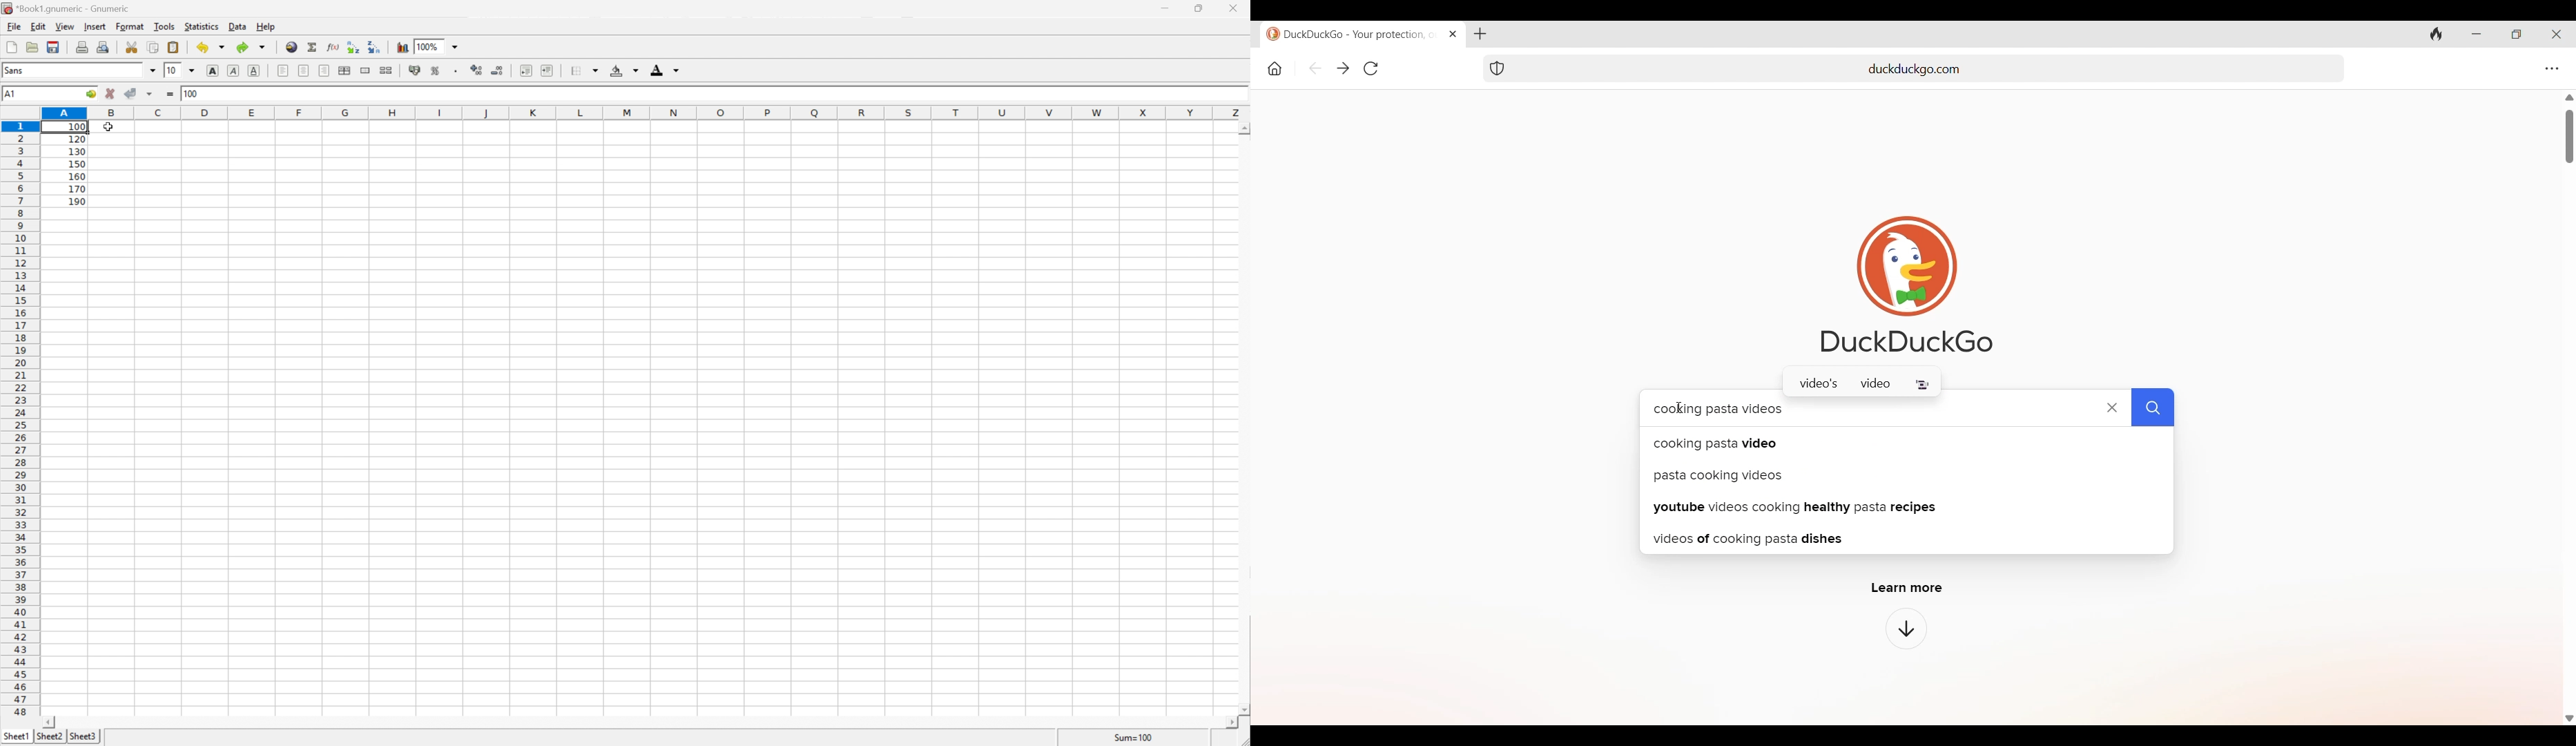 Image resolution: width=2576 pixels, height=756 pixels. Describe the element at coordinates (78, 138) in the screenshot. I see `120` at that location.